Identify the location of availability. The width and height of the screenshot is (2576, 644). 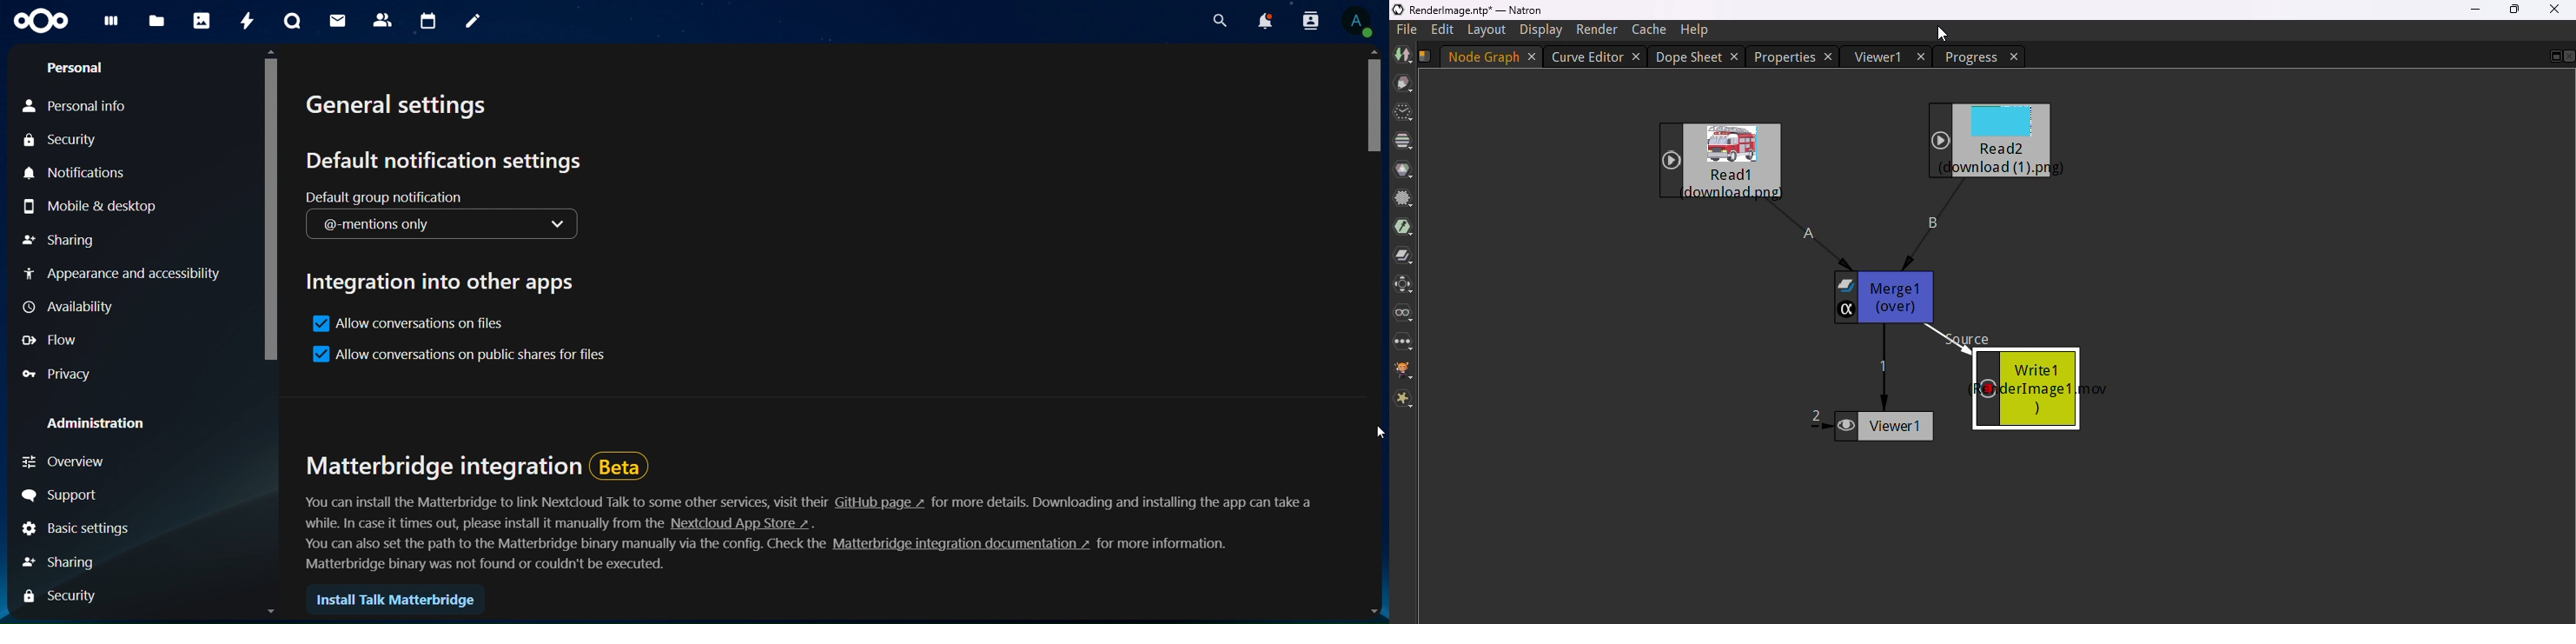
(70, 308).